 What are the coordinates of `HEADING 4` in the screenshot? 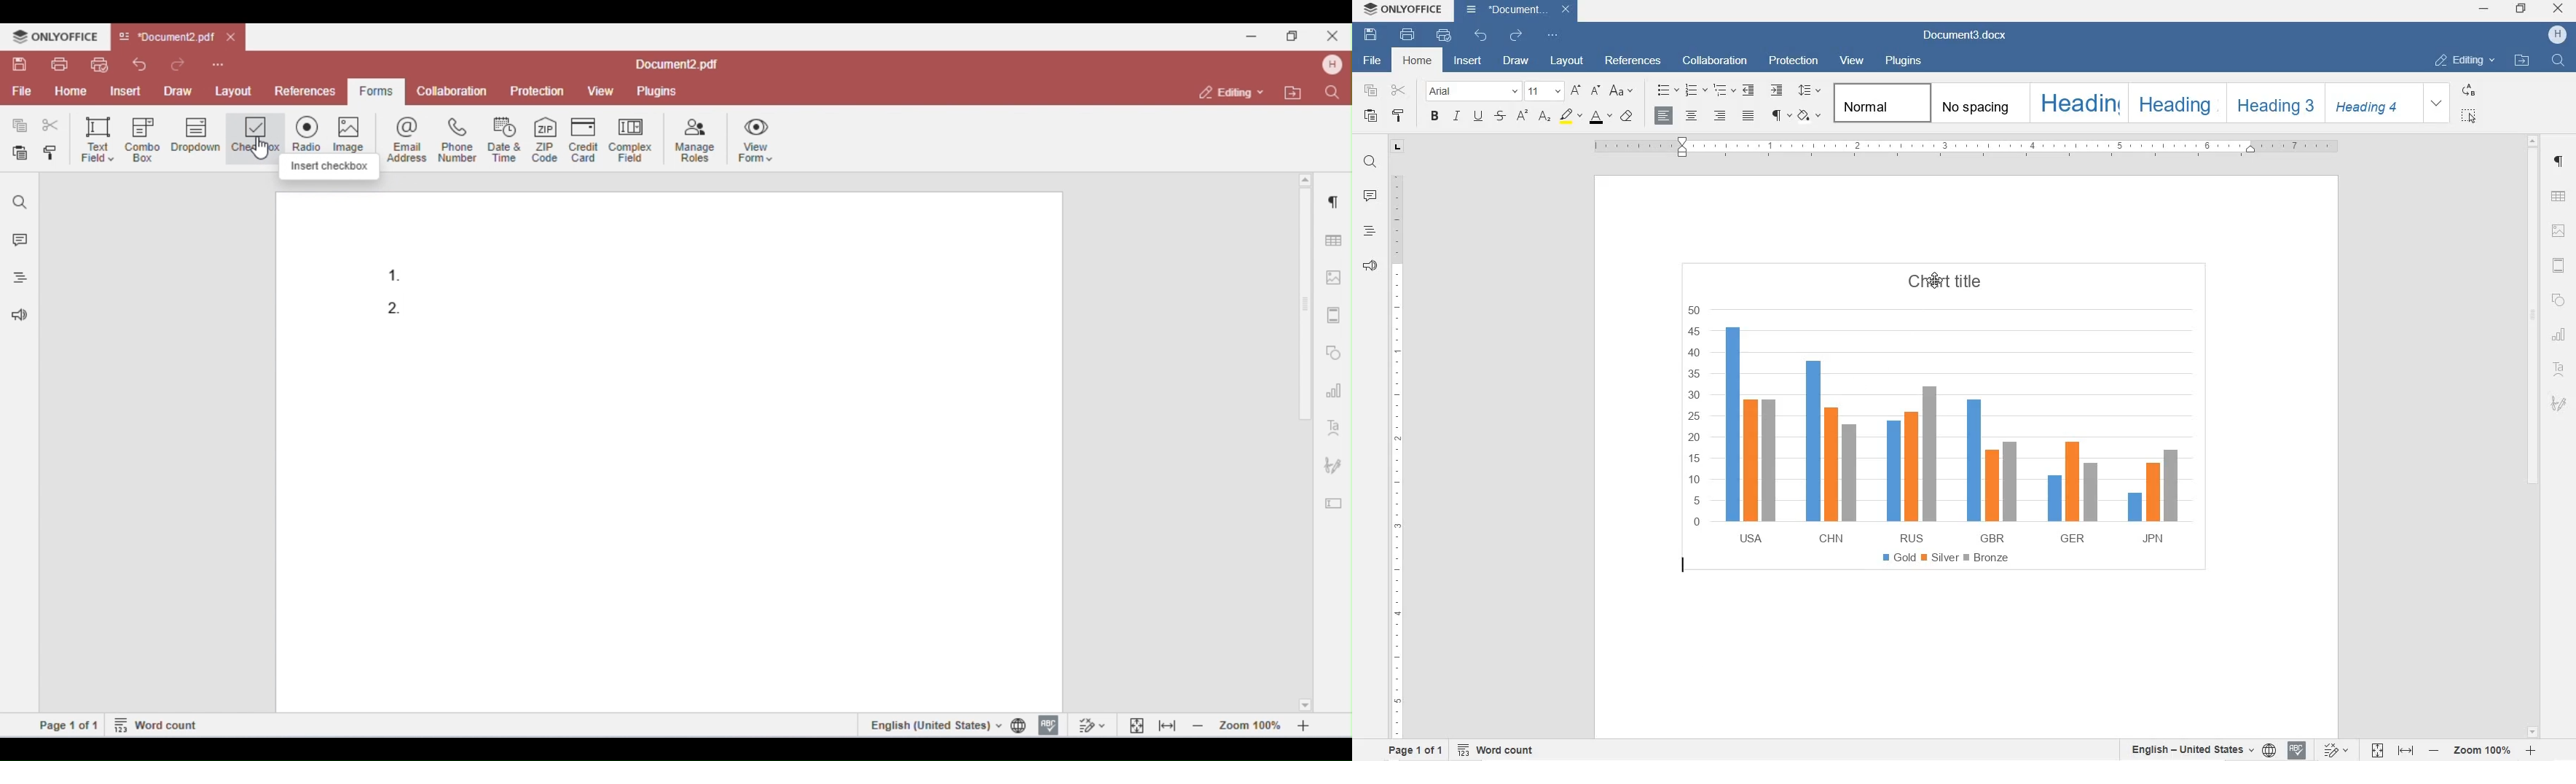 It's located at (2369, 103).